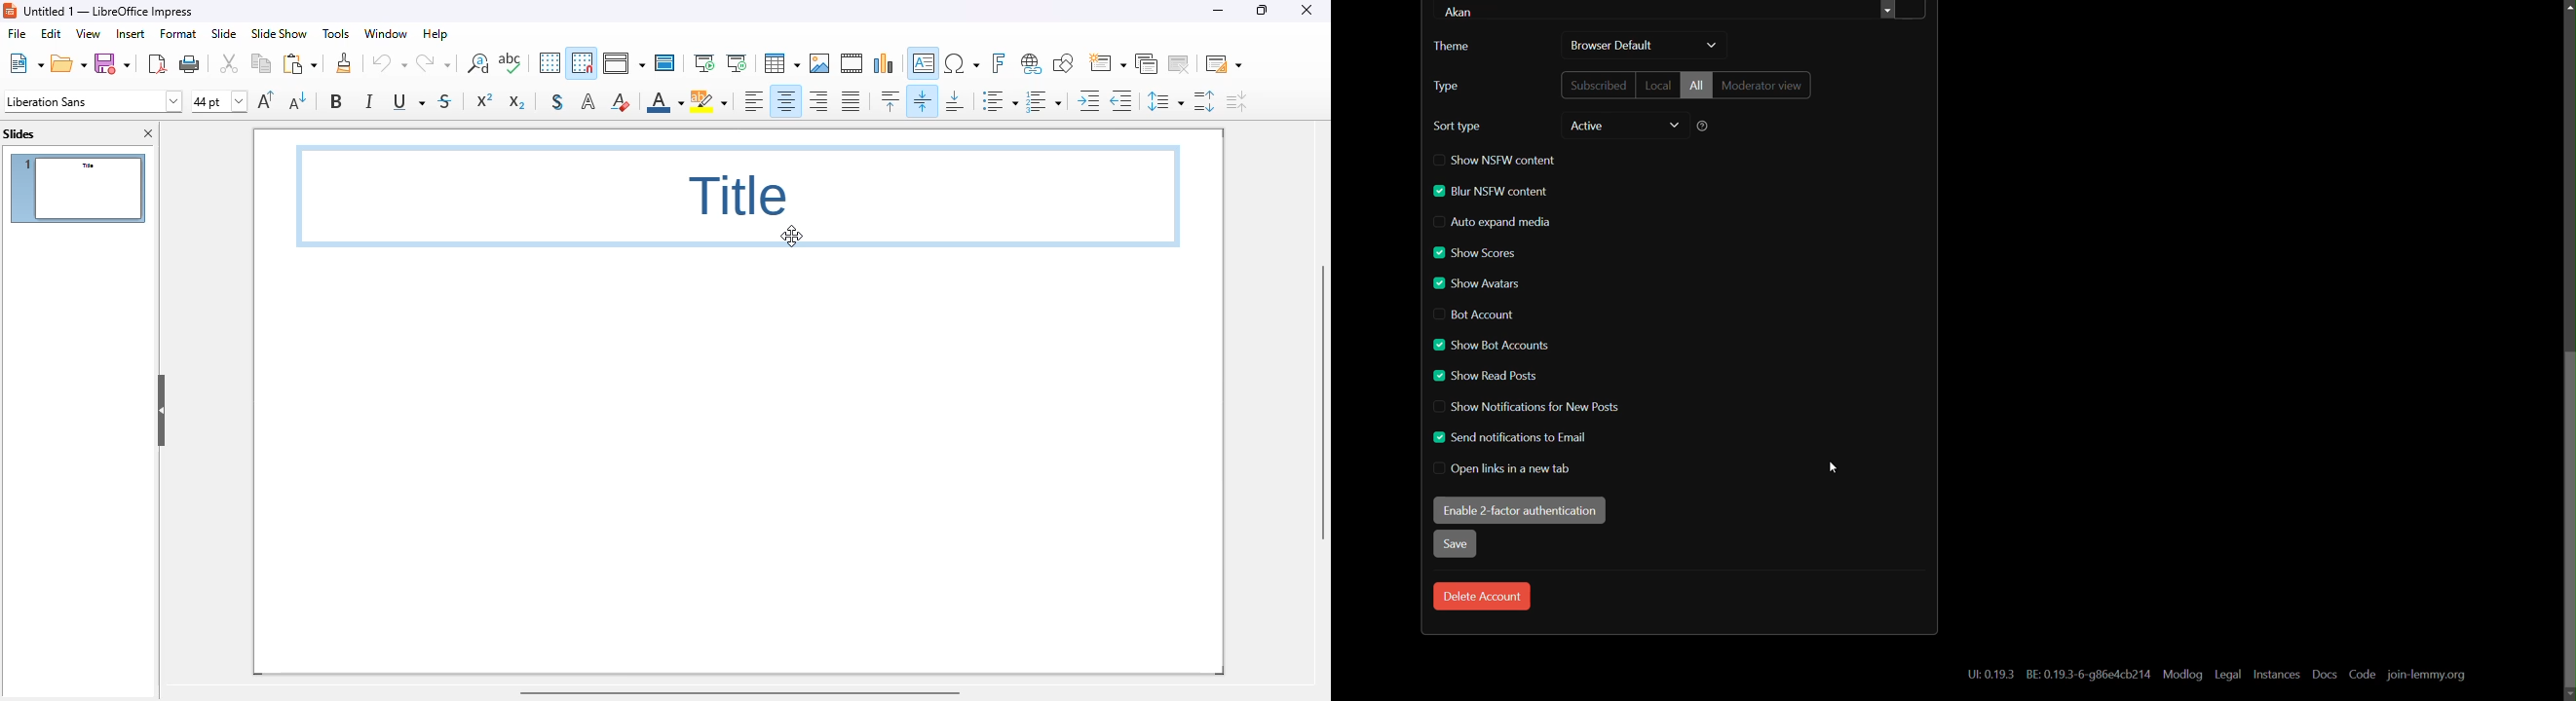 The width and height of the screenshot is (2576, 728). Describe the element at coordinates (709, 100) in the screenshot. I see `character highlighting color` at that location.